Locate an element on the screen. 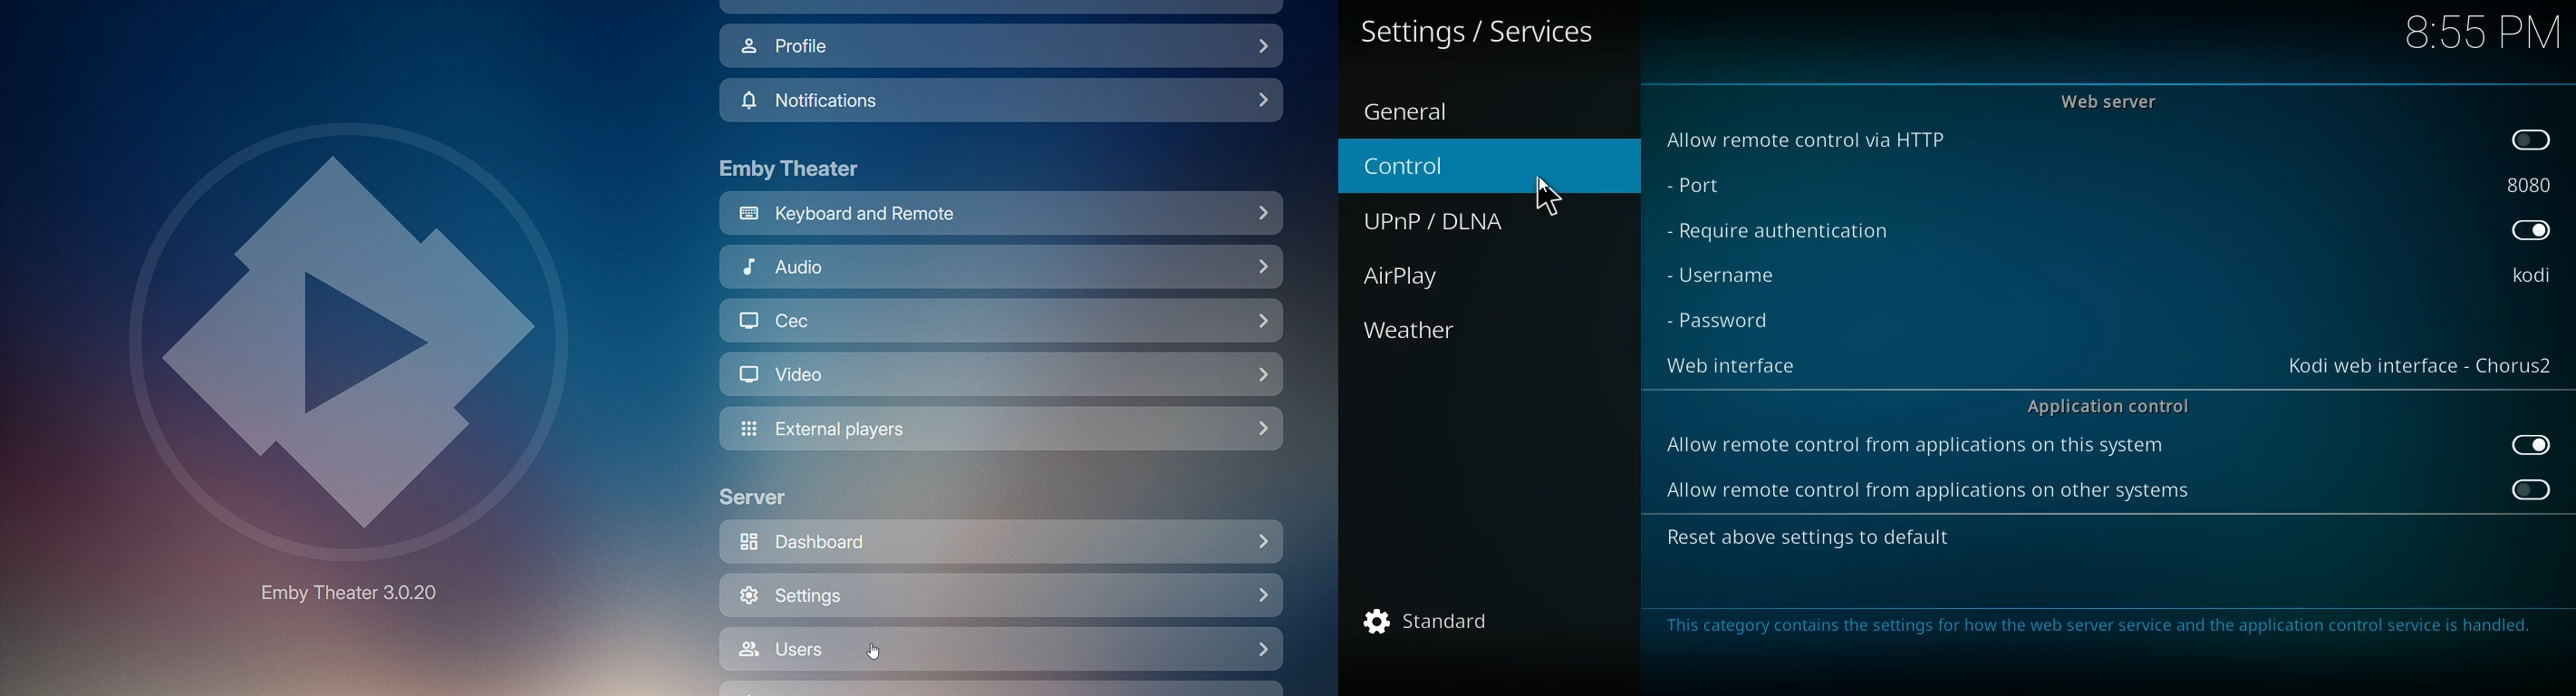  username is located at coordinates (2530, 276).